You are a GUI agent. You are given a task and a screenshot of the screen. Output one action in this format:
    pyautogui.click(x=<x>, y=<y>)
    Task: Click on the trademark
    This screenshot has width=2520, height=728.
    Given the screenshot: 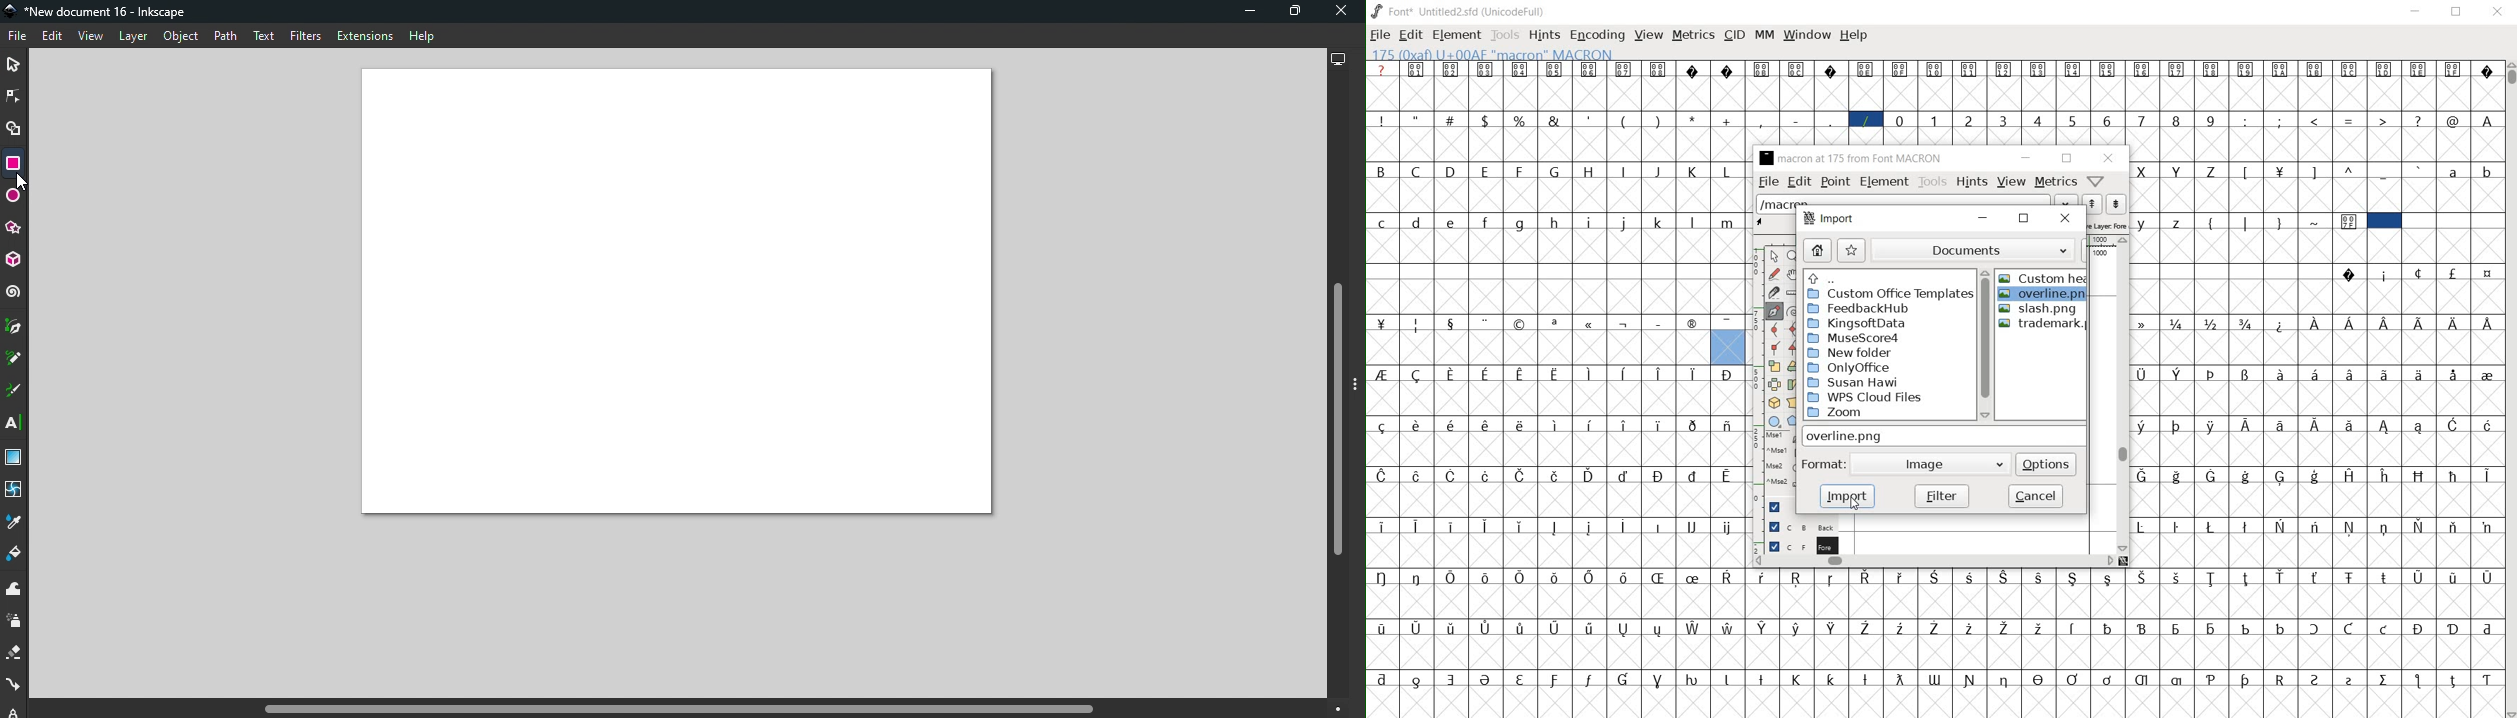 What is the action you would take?
    pyautogui.click(x=2043, y=324)
    